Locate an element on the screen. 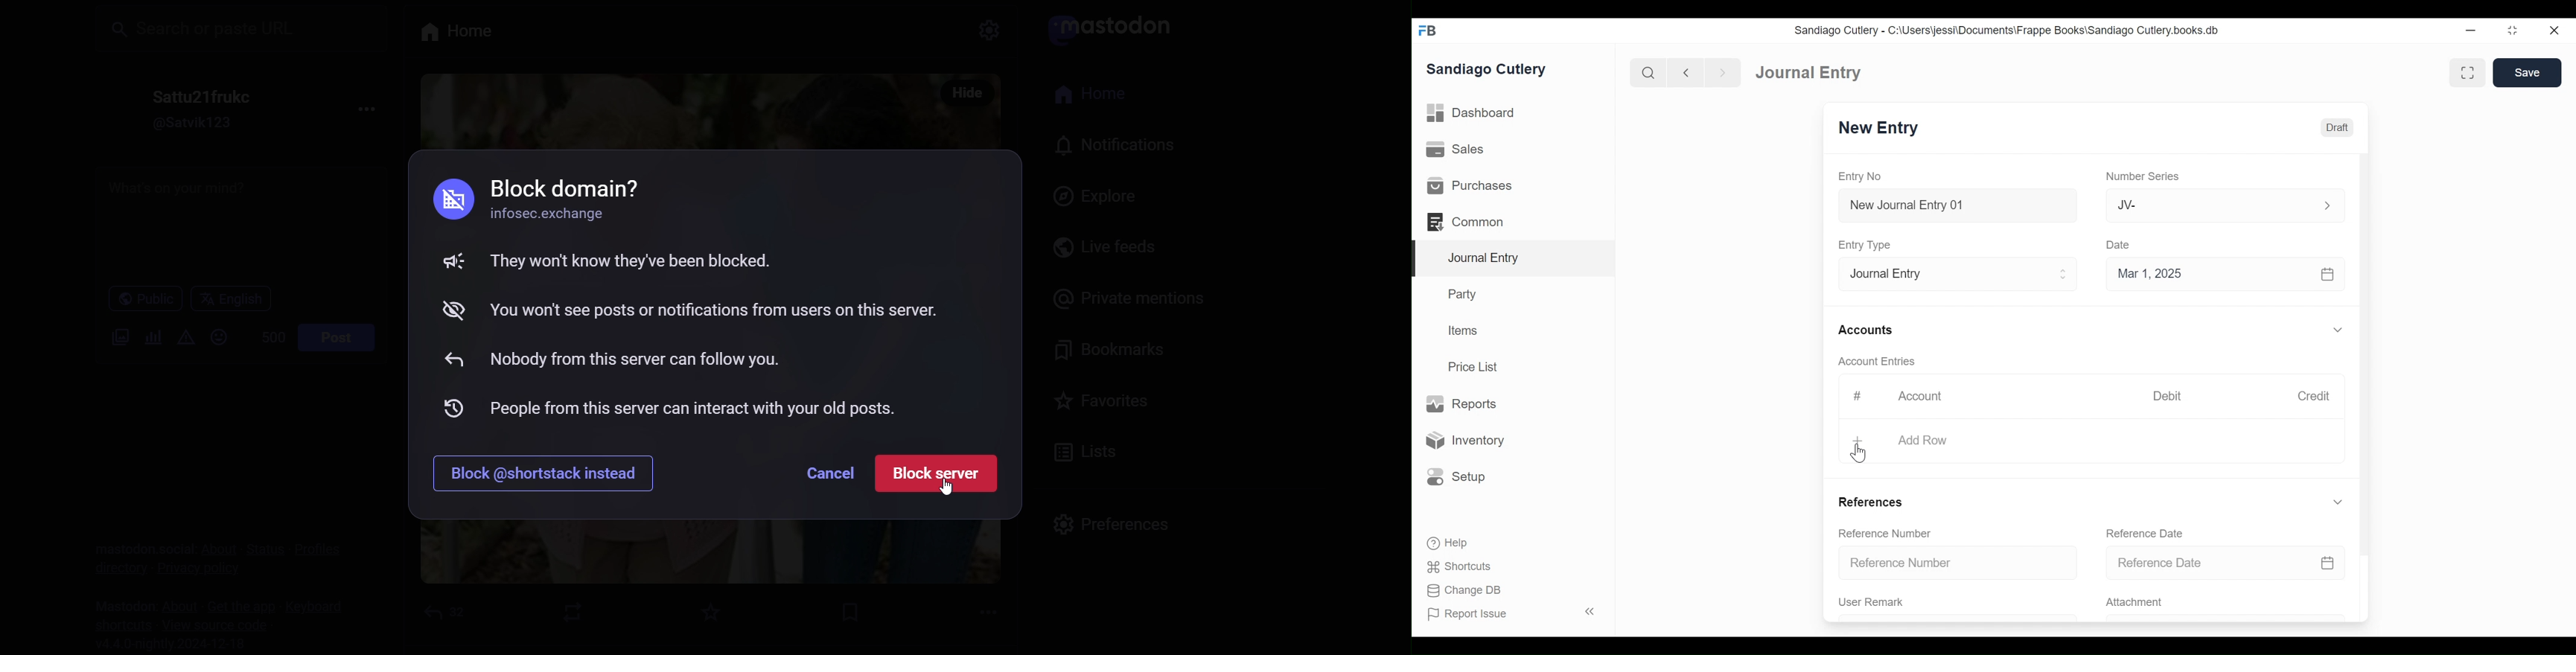 The width and height of the screenshot is (2576, 672). Change DB is located at coordinates (1459, 591).